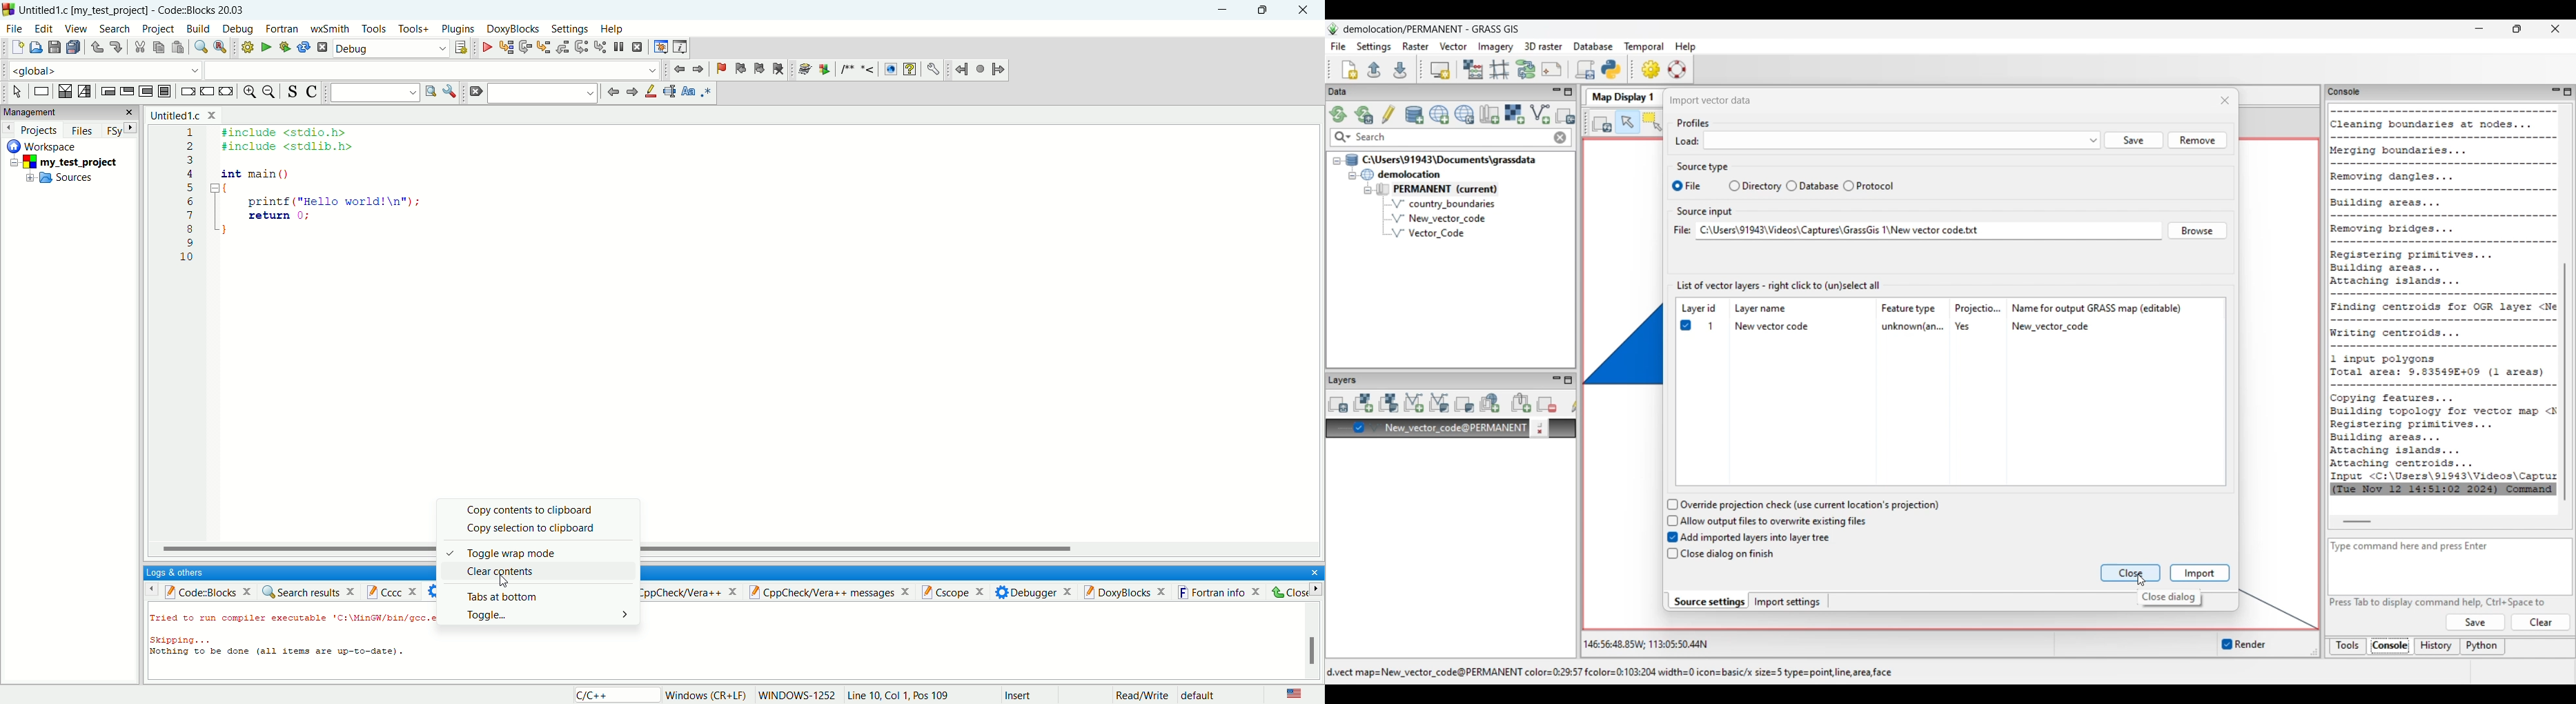 The width and height of the screenshot is (2576, 728). Describe the element at coordinates (159, 48) in the screenshot. I see `copy` at that location.